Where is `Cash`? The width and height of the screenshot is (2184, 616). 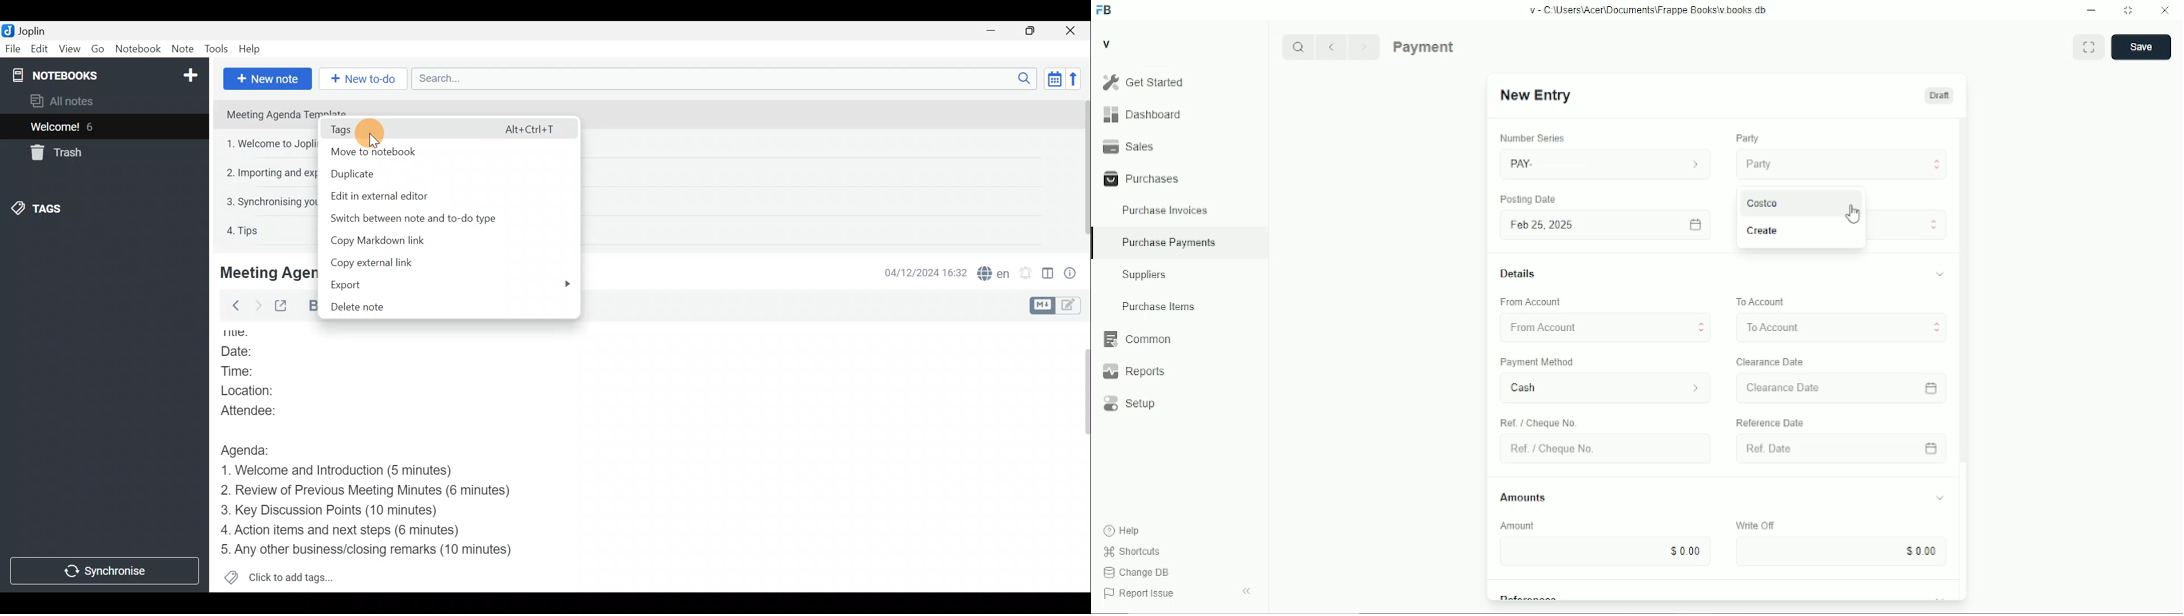
Cash is located at coordinates (1596, 389).